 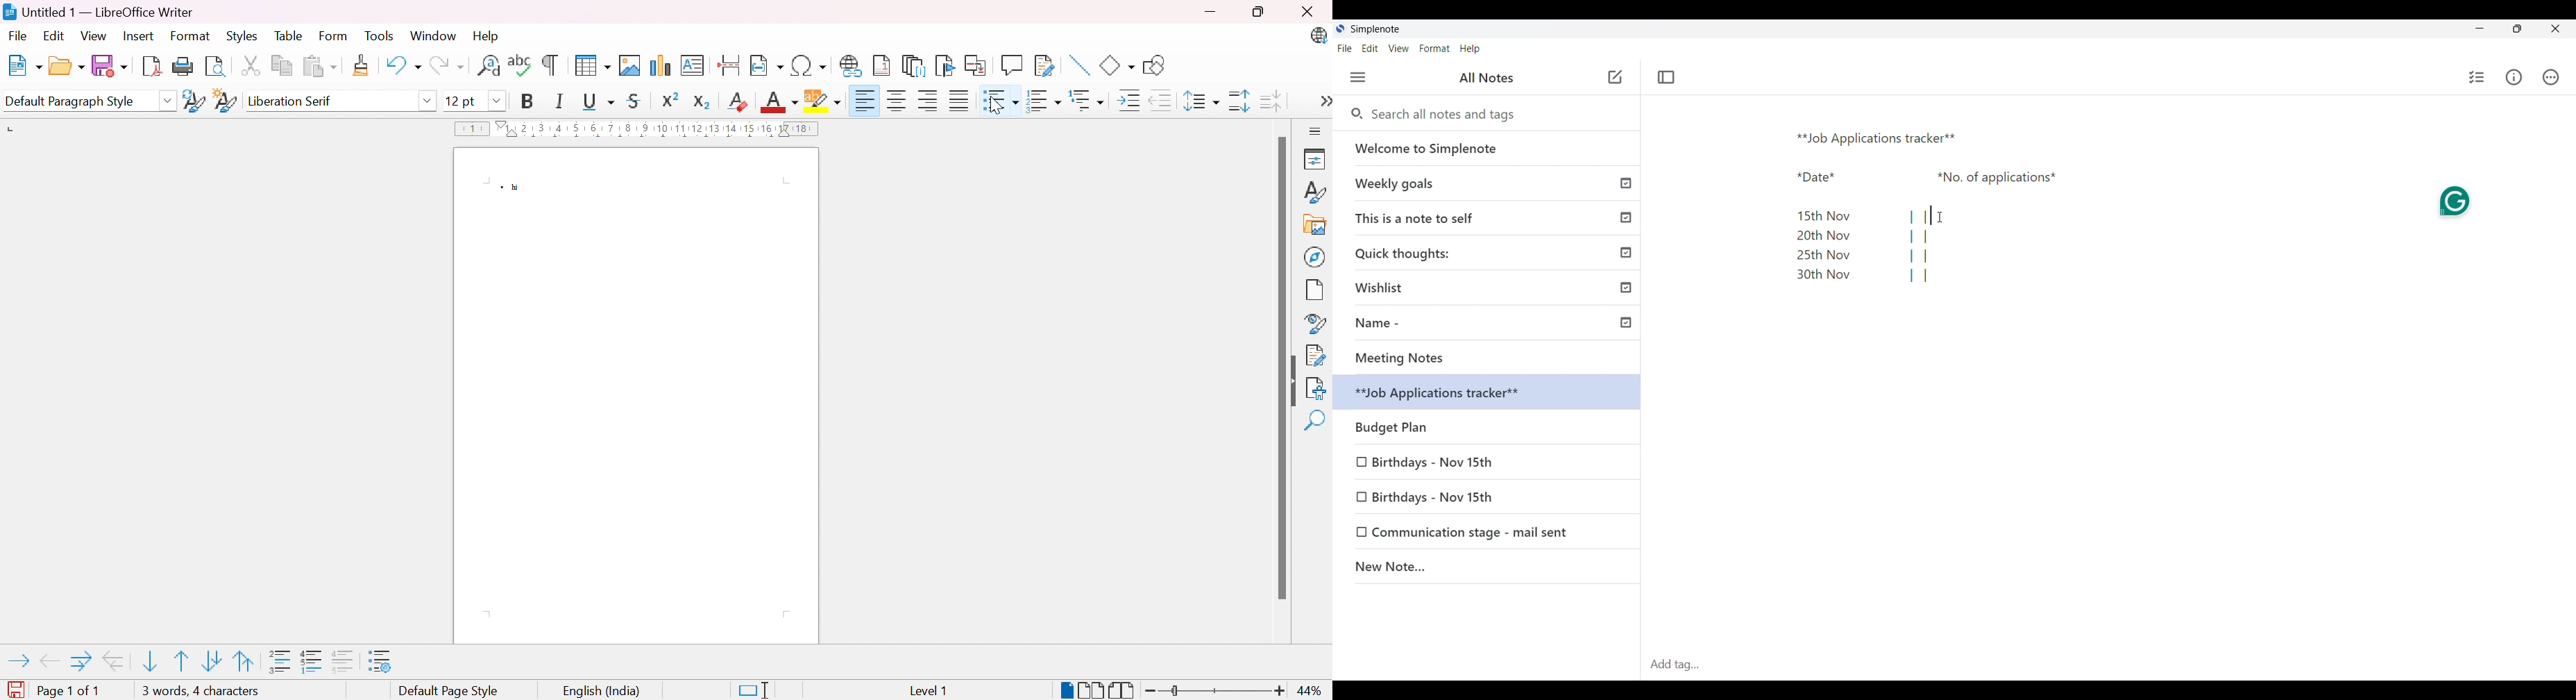 I want to click on Insert bookmark, so click(x=944, y=66).